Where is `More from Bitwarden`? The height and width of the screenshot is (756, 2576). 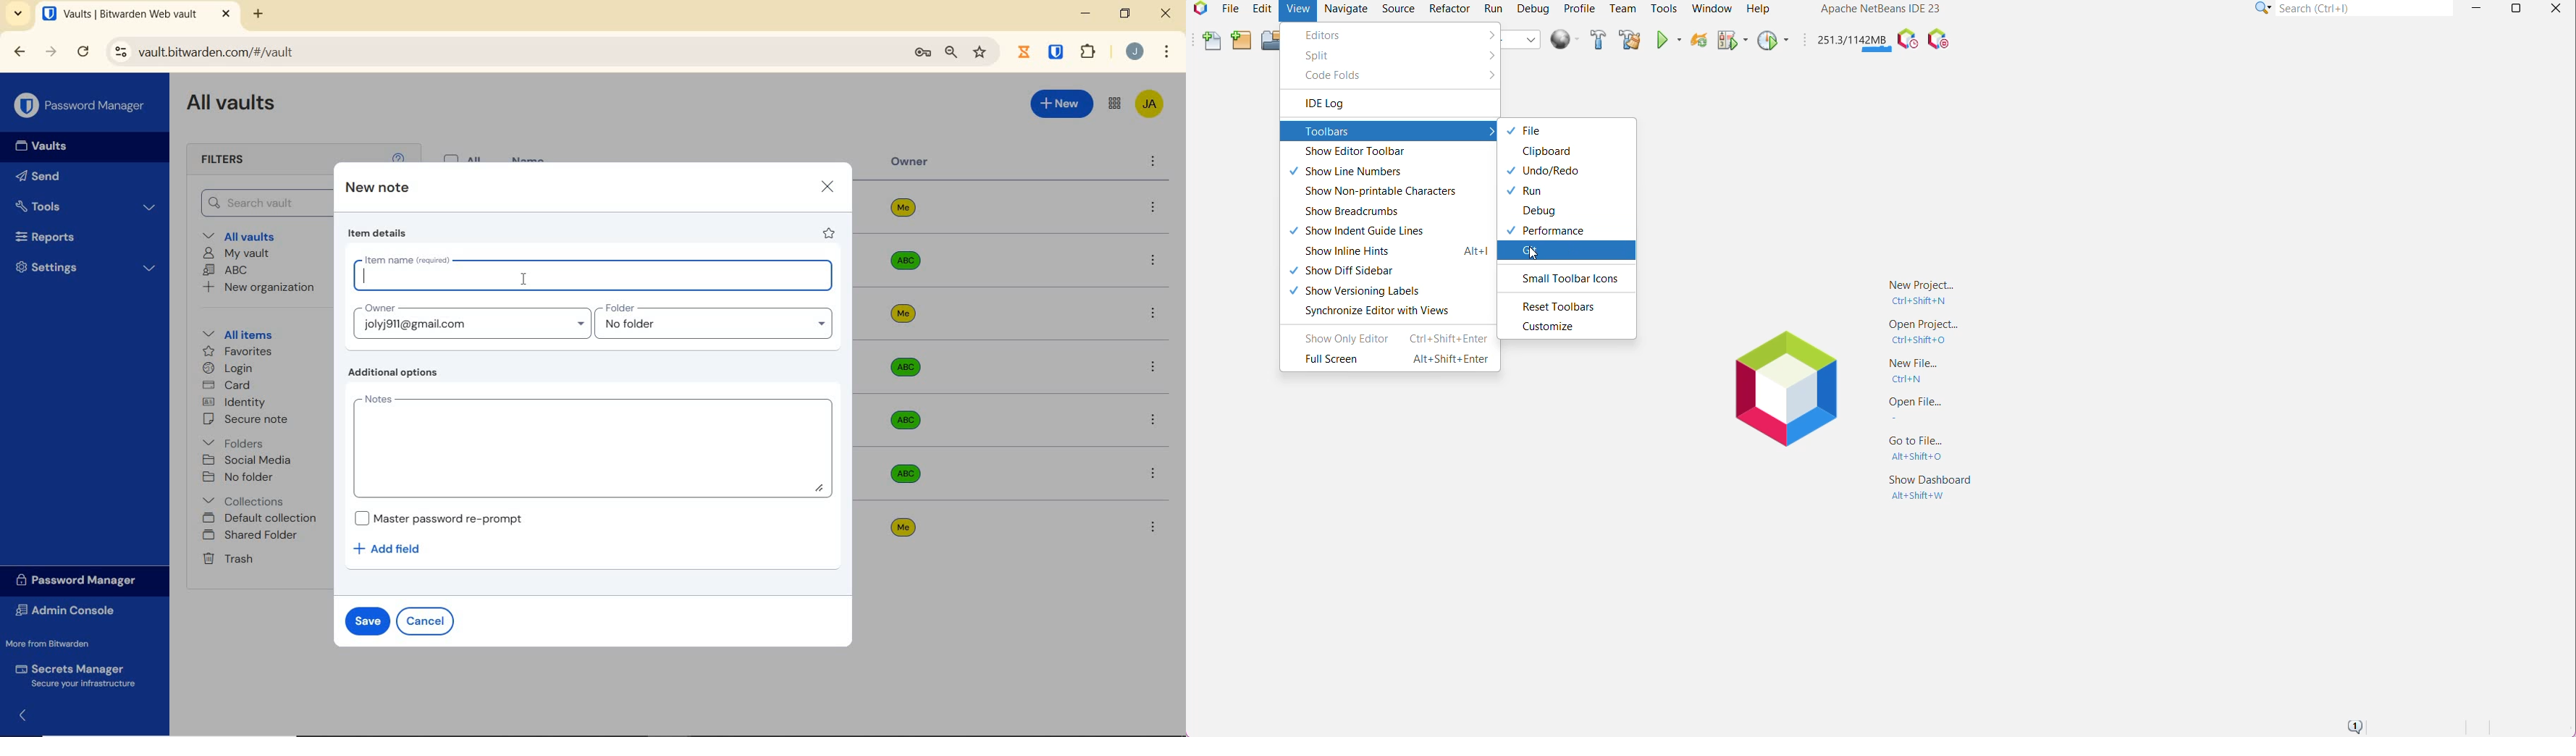 More from Bitwarden is located at coordinates (62, 644).